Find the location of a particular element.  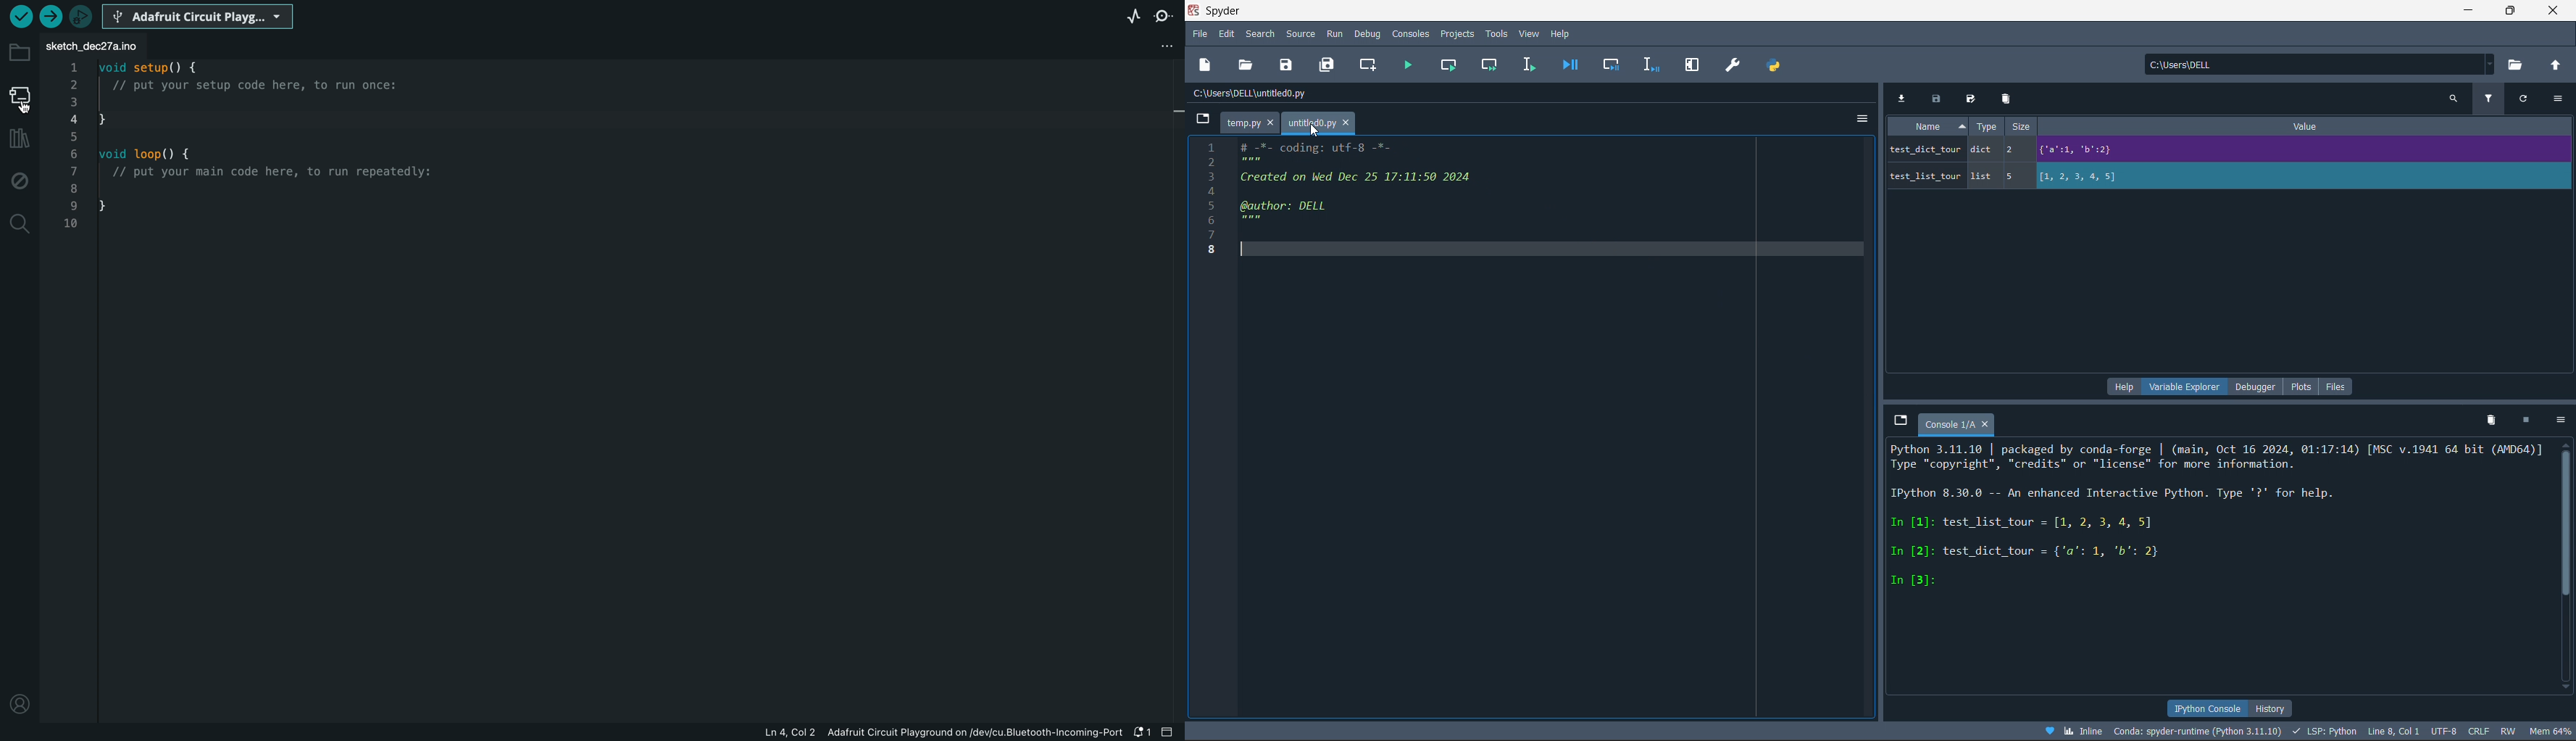

run cell and move is located at coordinates (1487, 64).